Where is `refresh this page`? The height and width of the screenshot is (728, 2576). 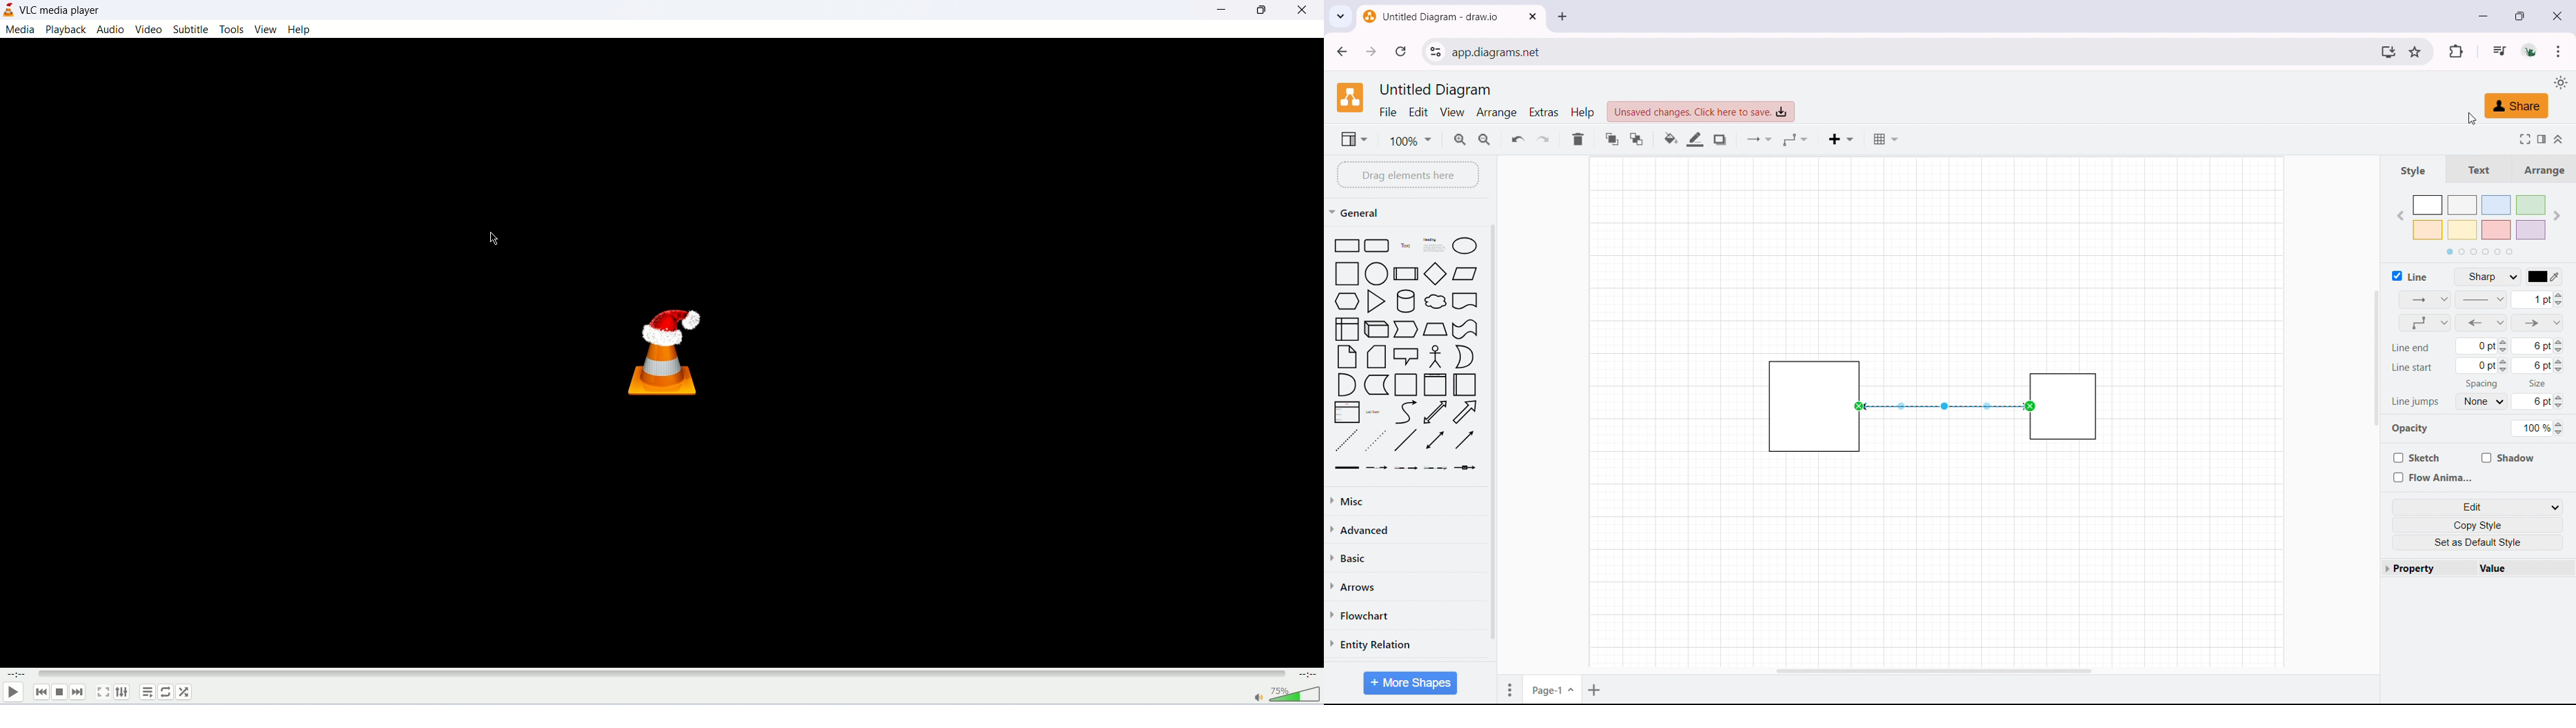
refresh this page is located at coordinates (1401, 51).